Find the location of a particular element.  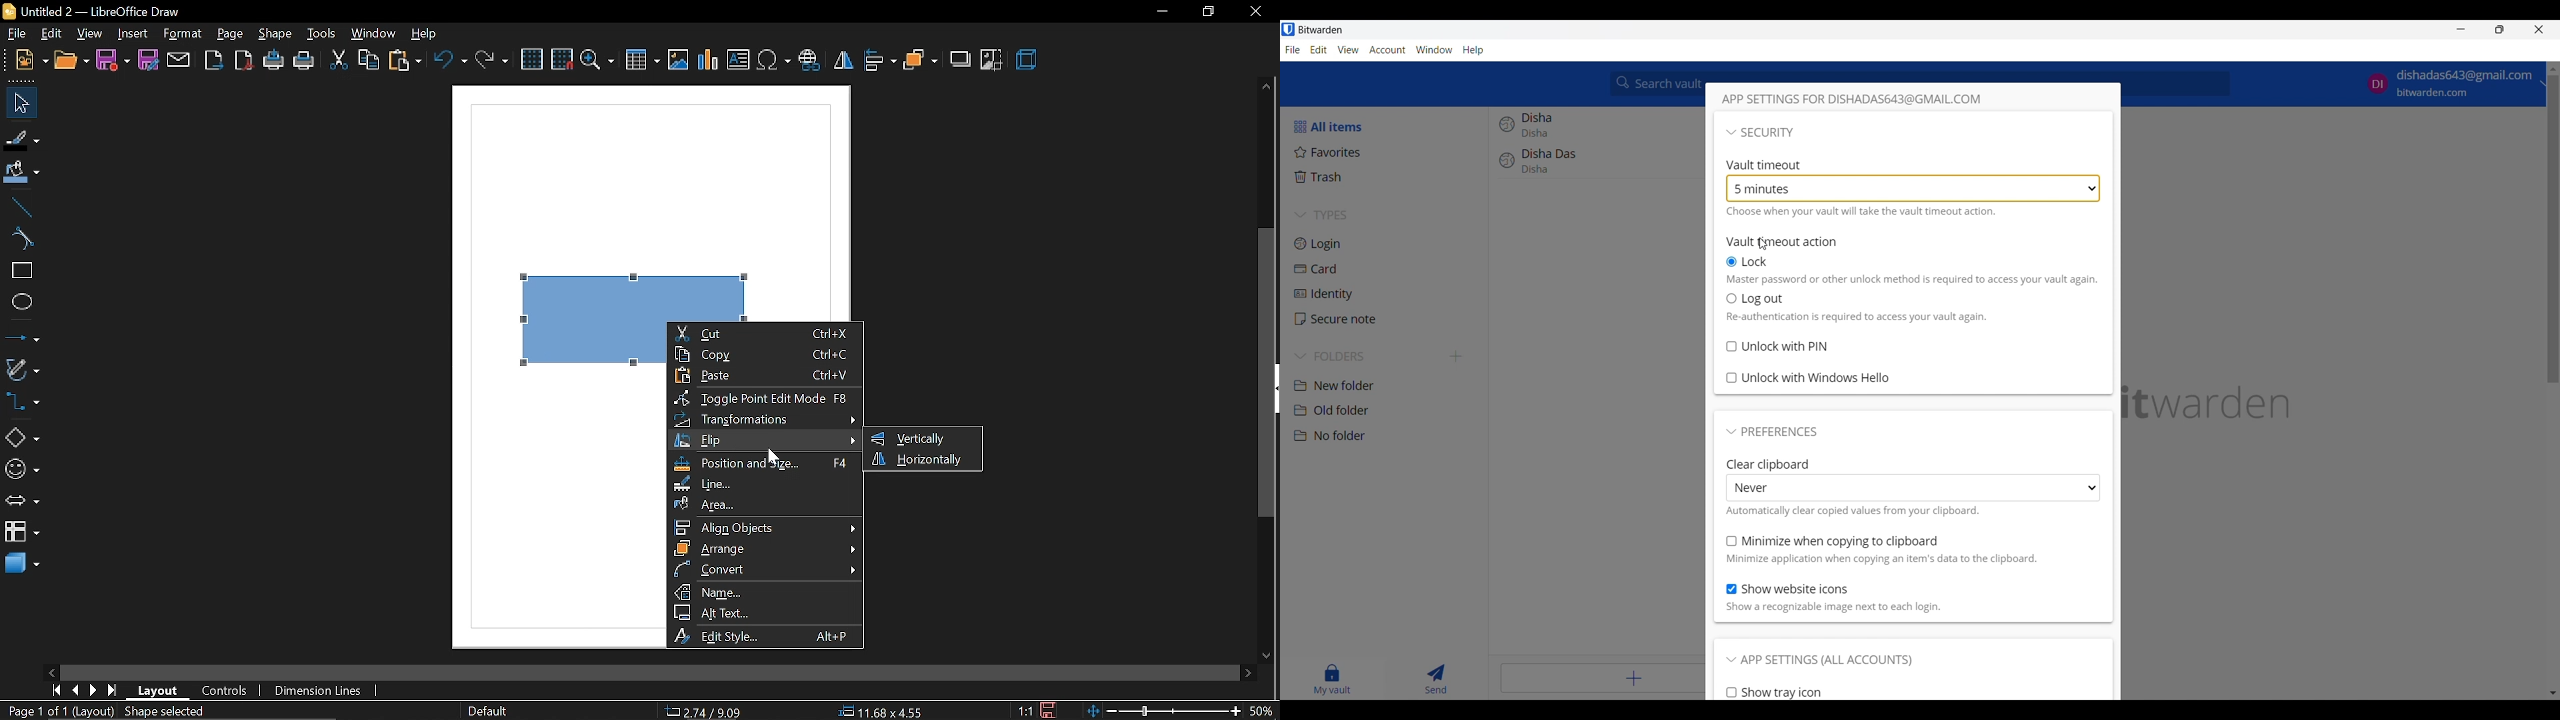

flip is located at coordinates (766, 441).